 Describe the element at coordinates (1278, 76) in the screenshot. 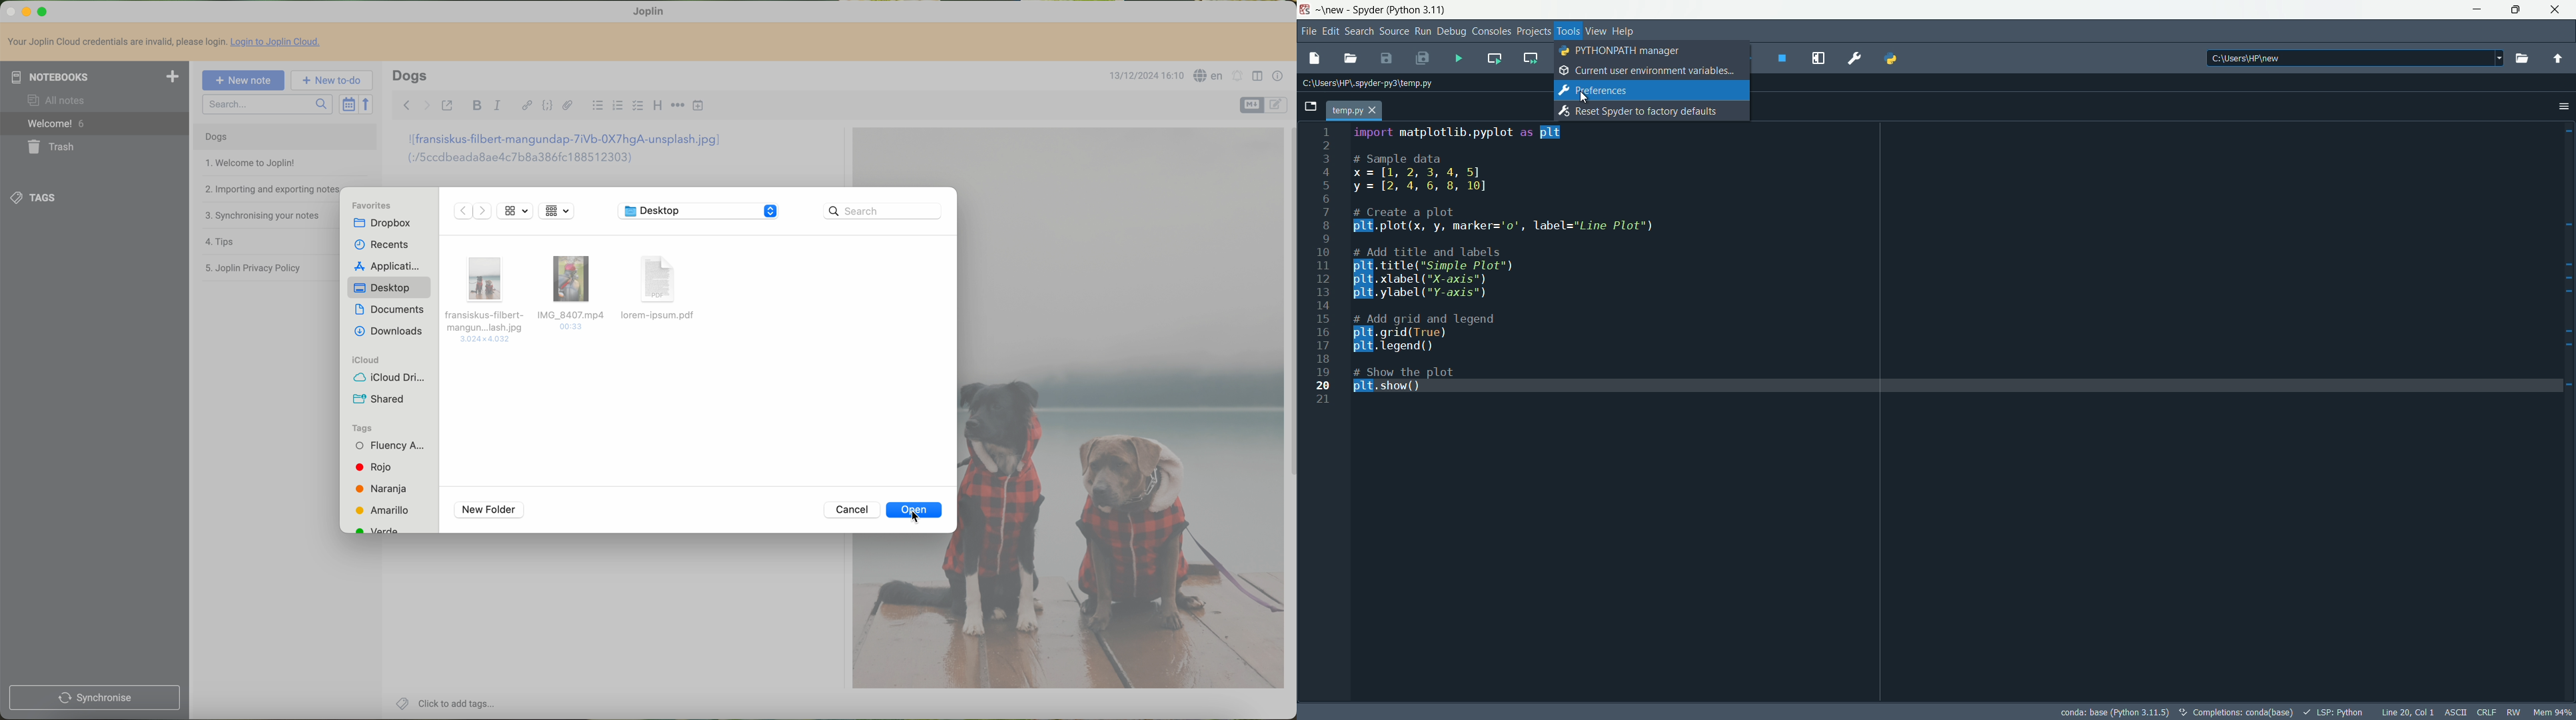

I see `note properties` at that location.